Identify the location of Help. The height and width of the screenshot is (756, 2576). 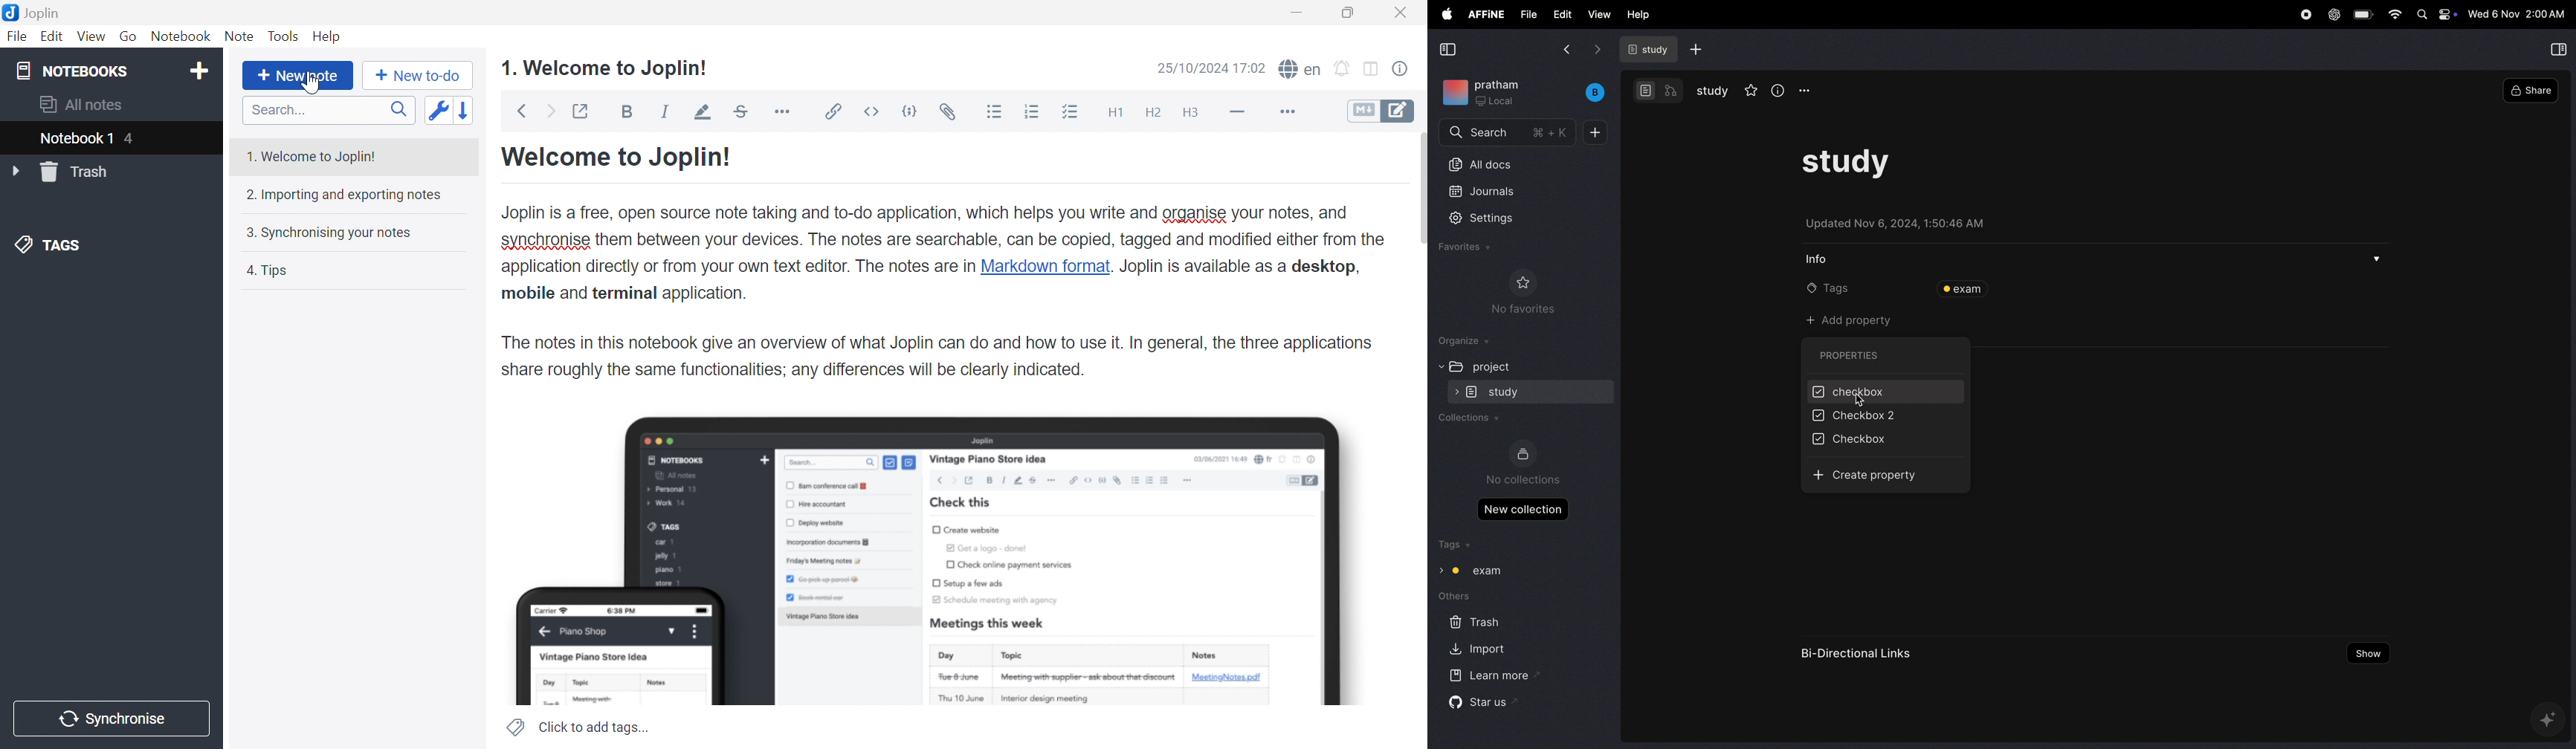
(332, 36).